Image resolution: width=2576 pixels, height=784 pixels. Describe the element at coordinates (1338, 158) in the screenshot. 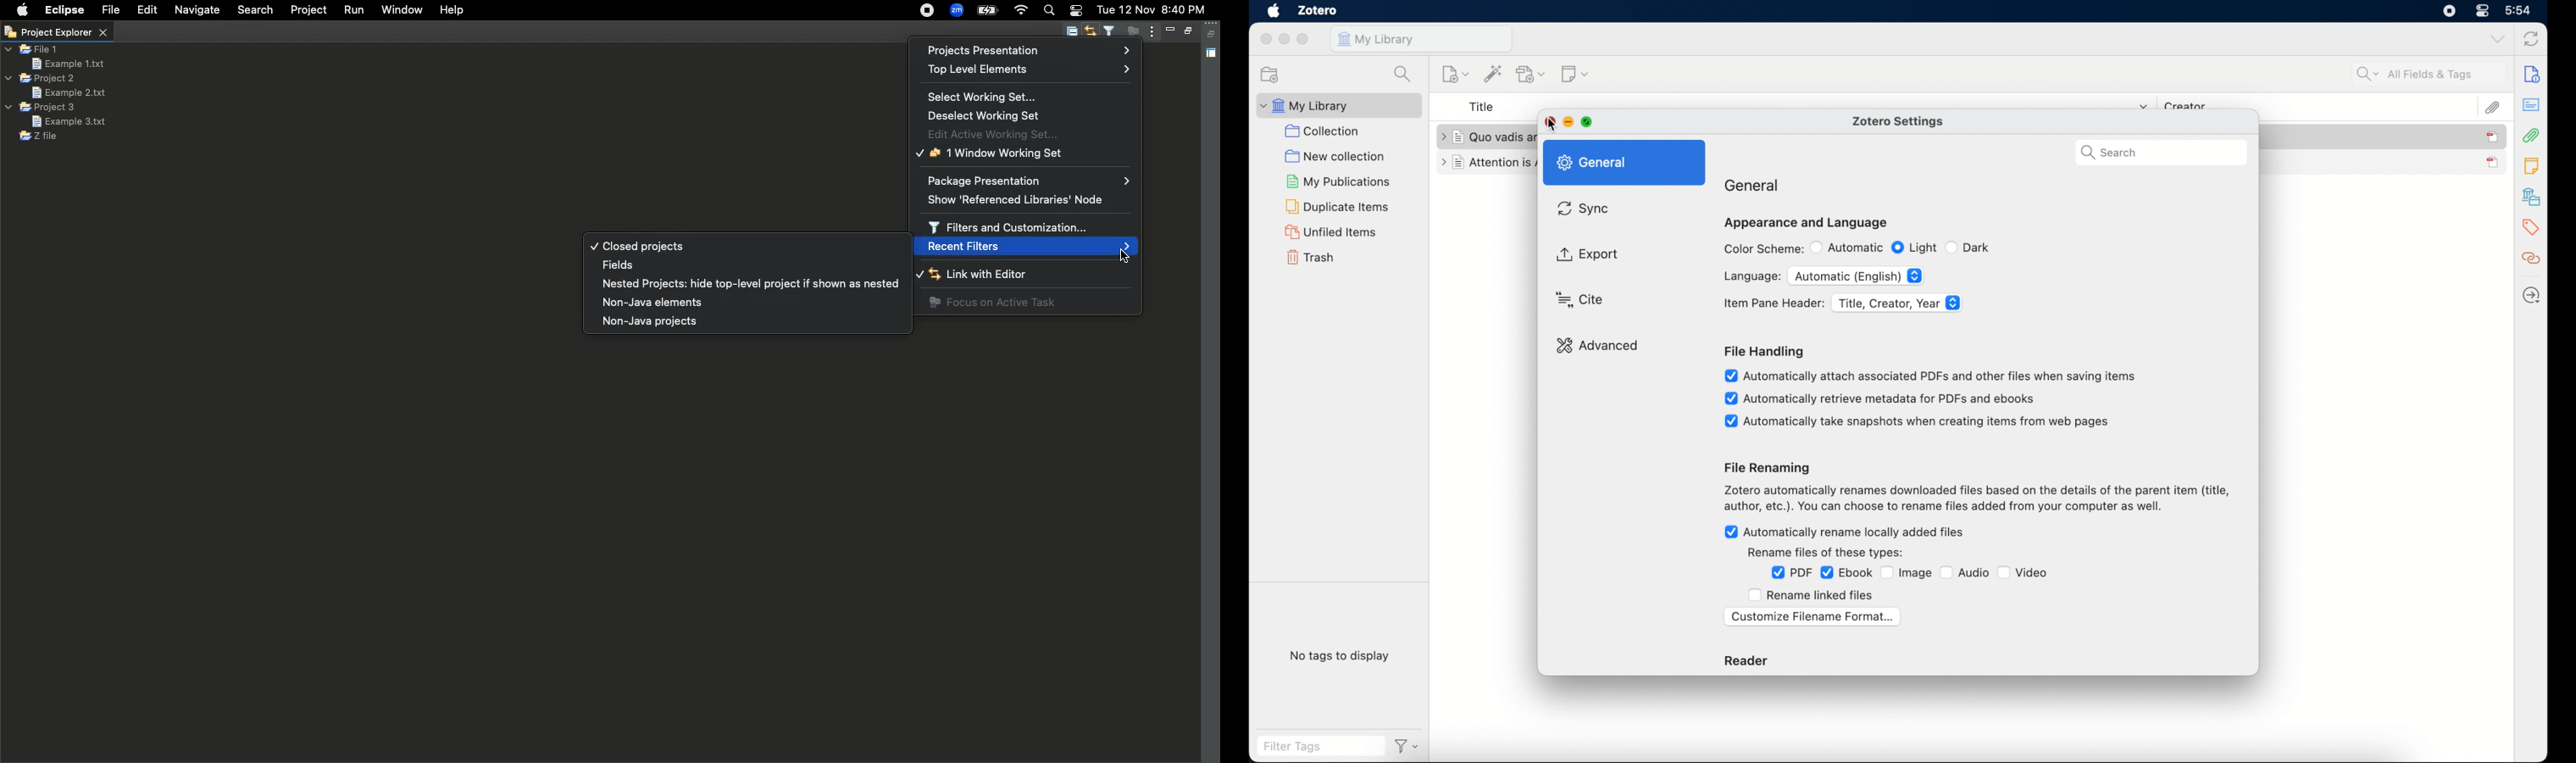

I see `new collection` at that location.